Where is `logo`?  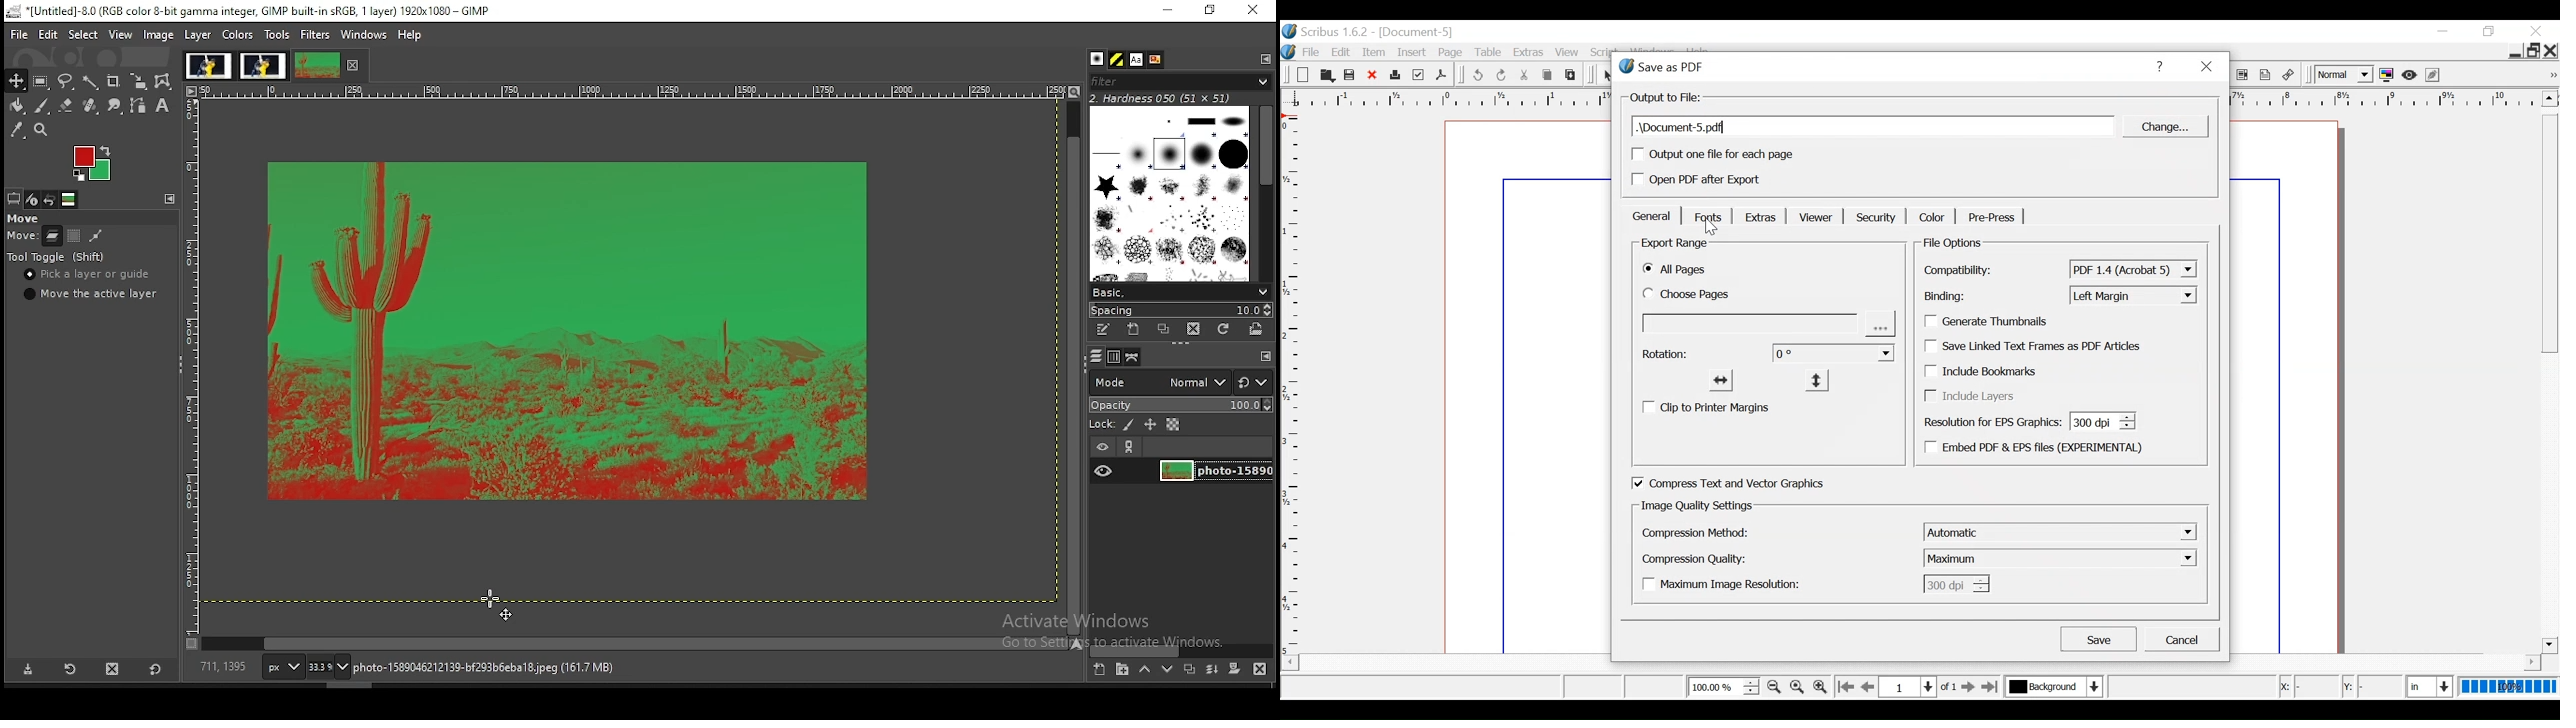 logo is located at coordinates (1288, 51).